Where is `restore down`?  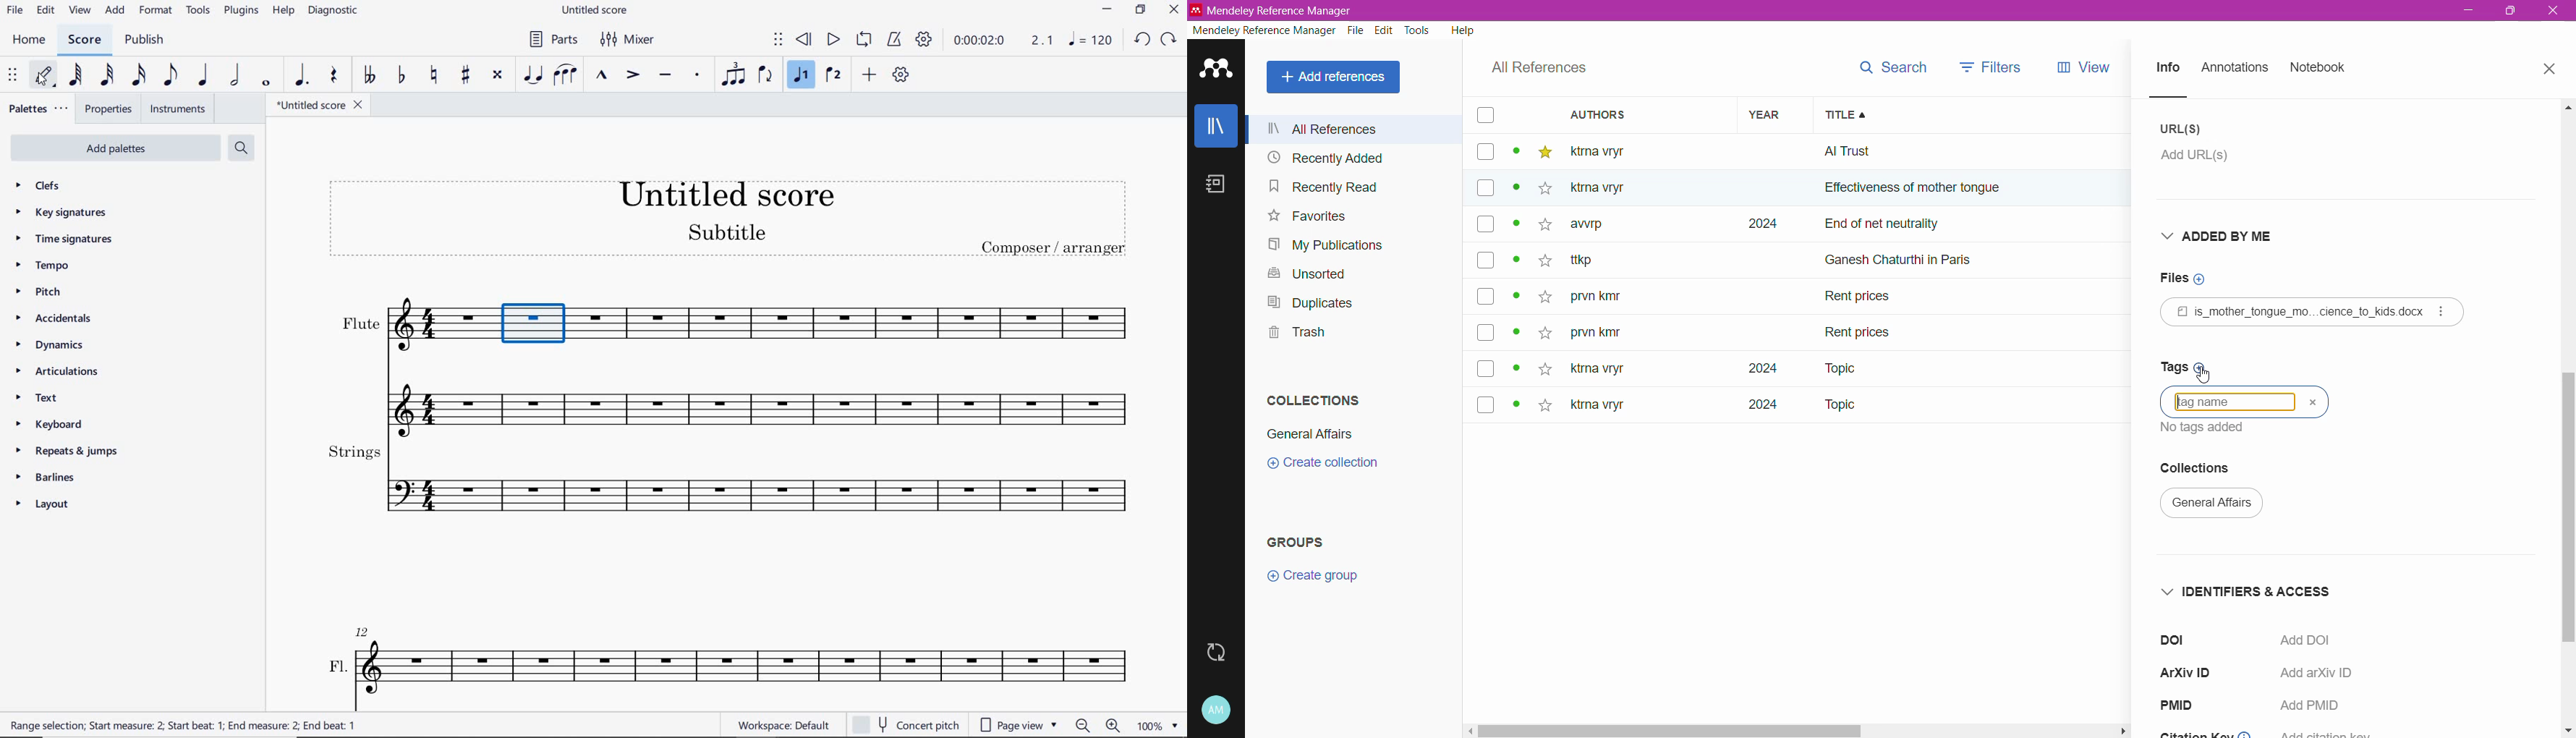 restore down is located at coordinates (1139, 11).